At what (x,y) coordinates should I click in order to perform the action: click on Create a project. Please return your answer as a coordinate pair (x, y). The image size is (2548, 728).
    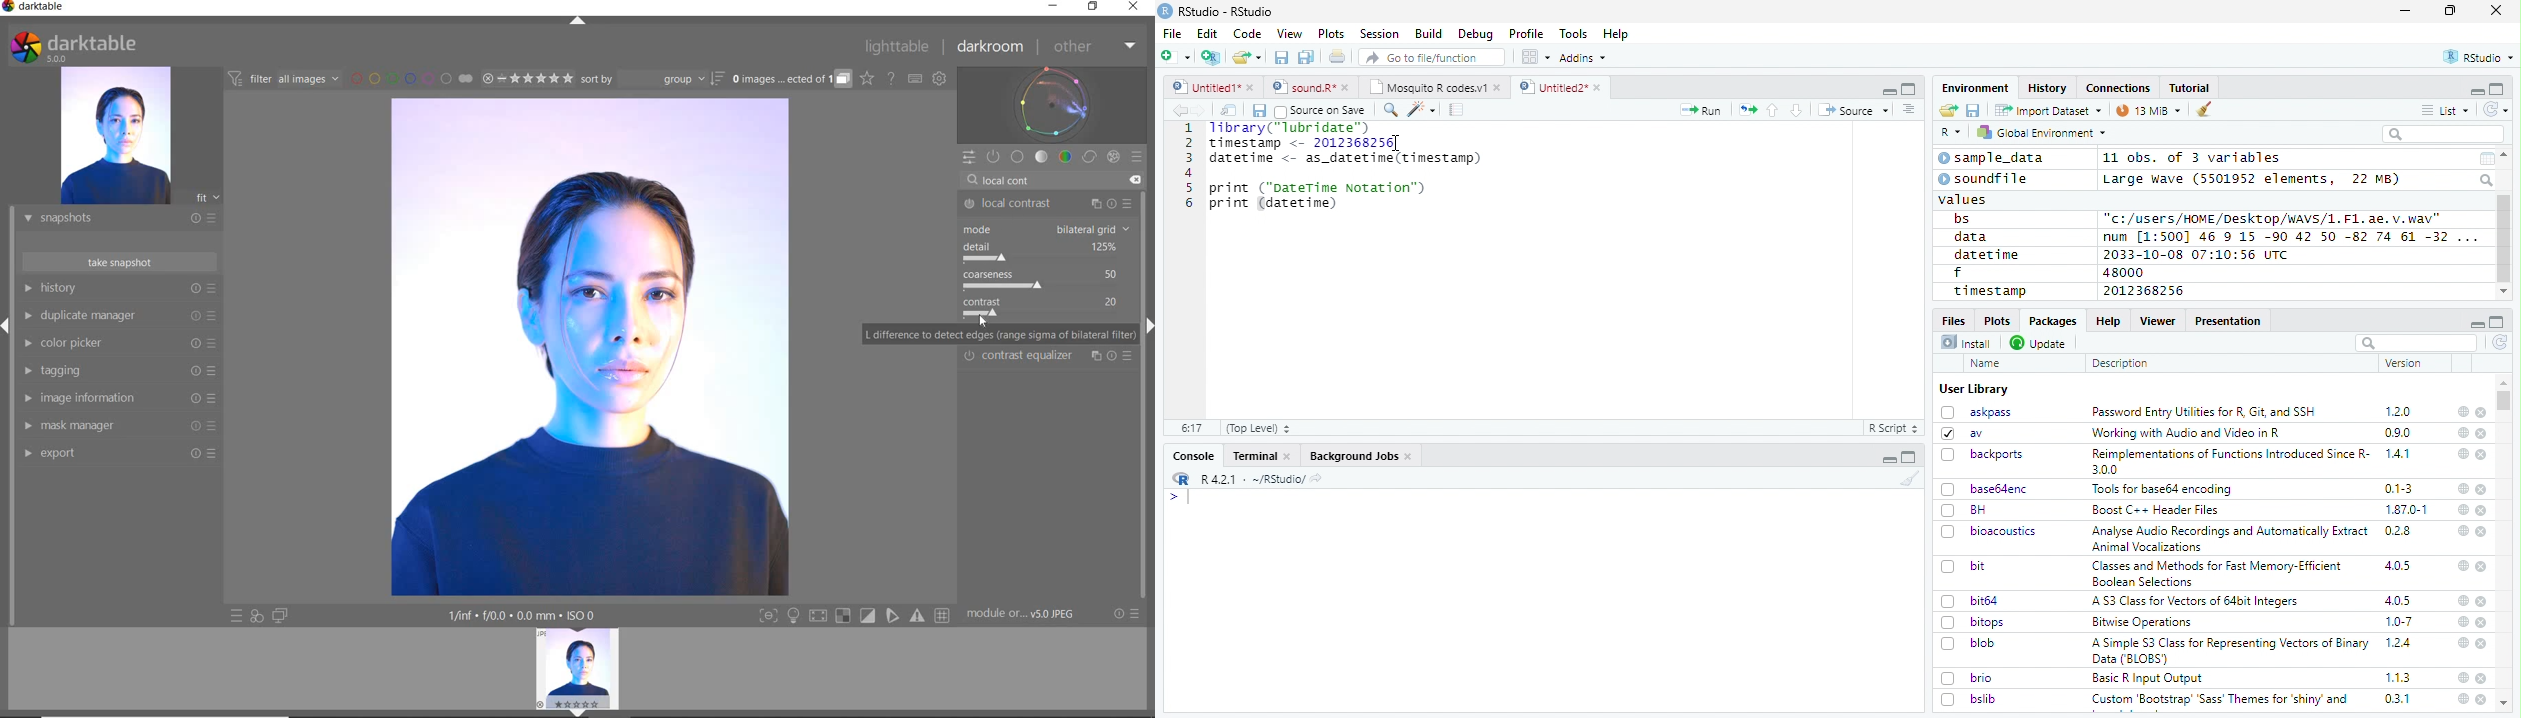
    Looking at the image, I should click on (1211, 57).